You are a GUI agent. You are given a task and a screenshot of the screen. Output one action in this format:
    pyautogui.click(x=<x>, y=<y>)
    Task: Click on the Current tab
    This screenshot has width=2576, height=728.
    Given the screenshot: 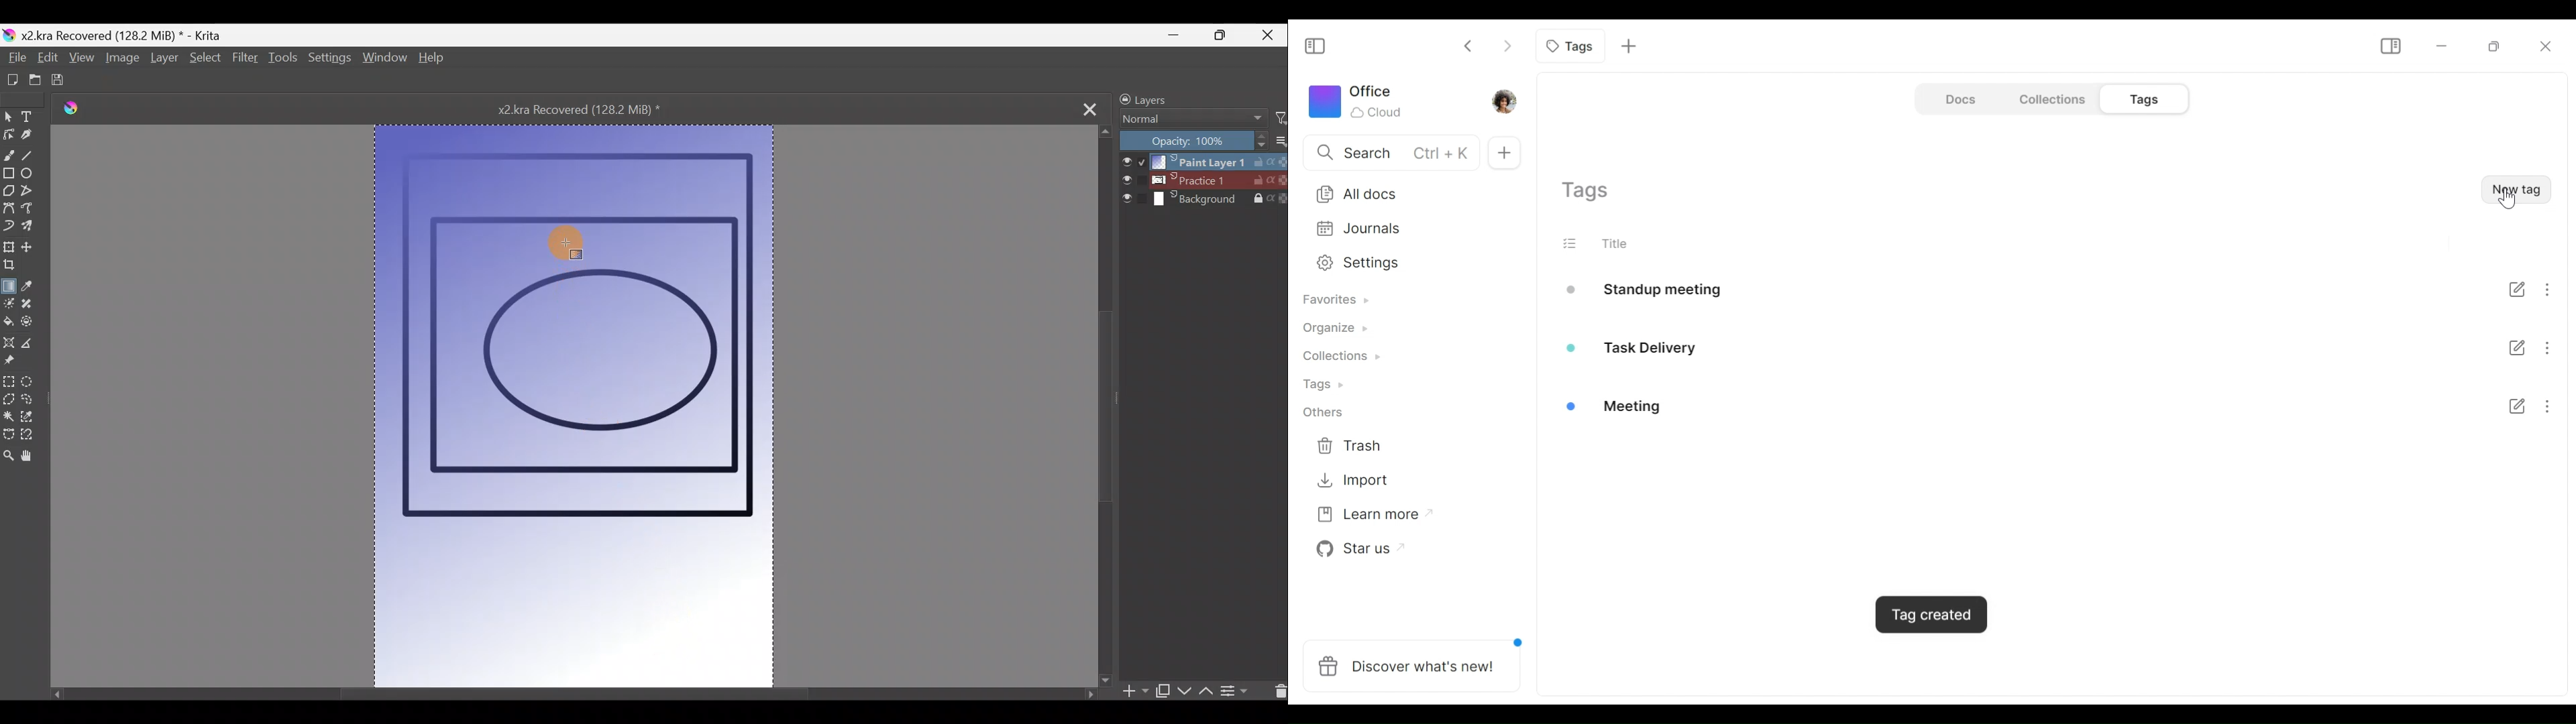 What is the action you would take?
    pyautogui.click(x=1571, y=46)
    